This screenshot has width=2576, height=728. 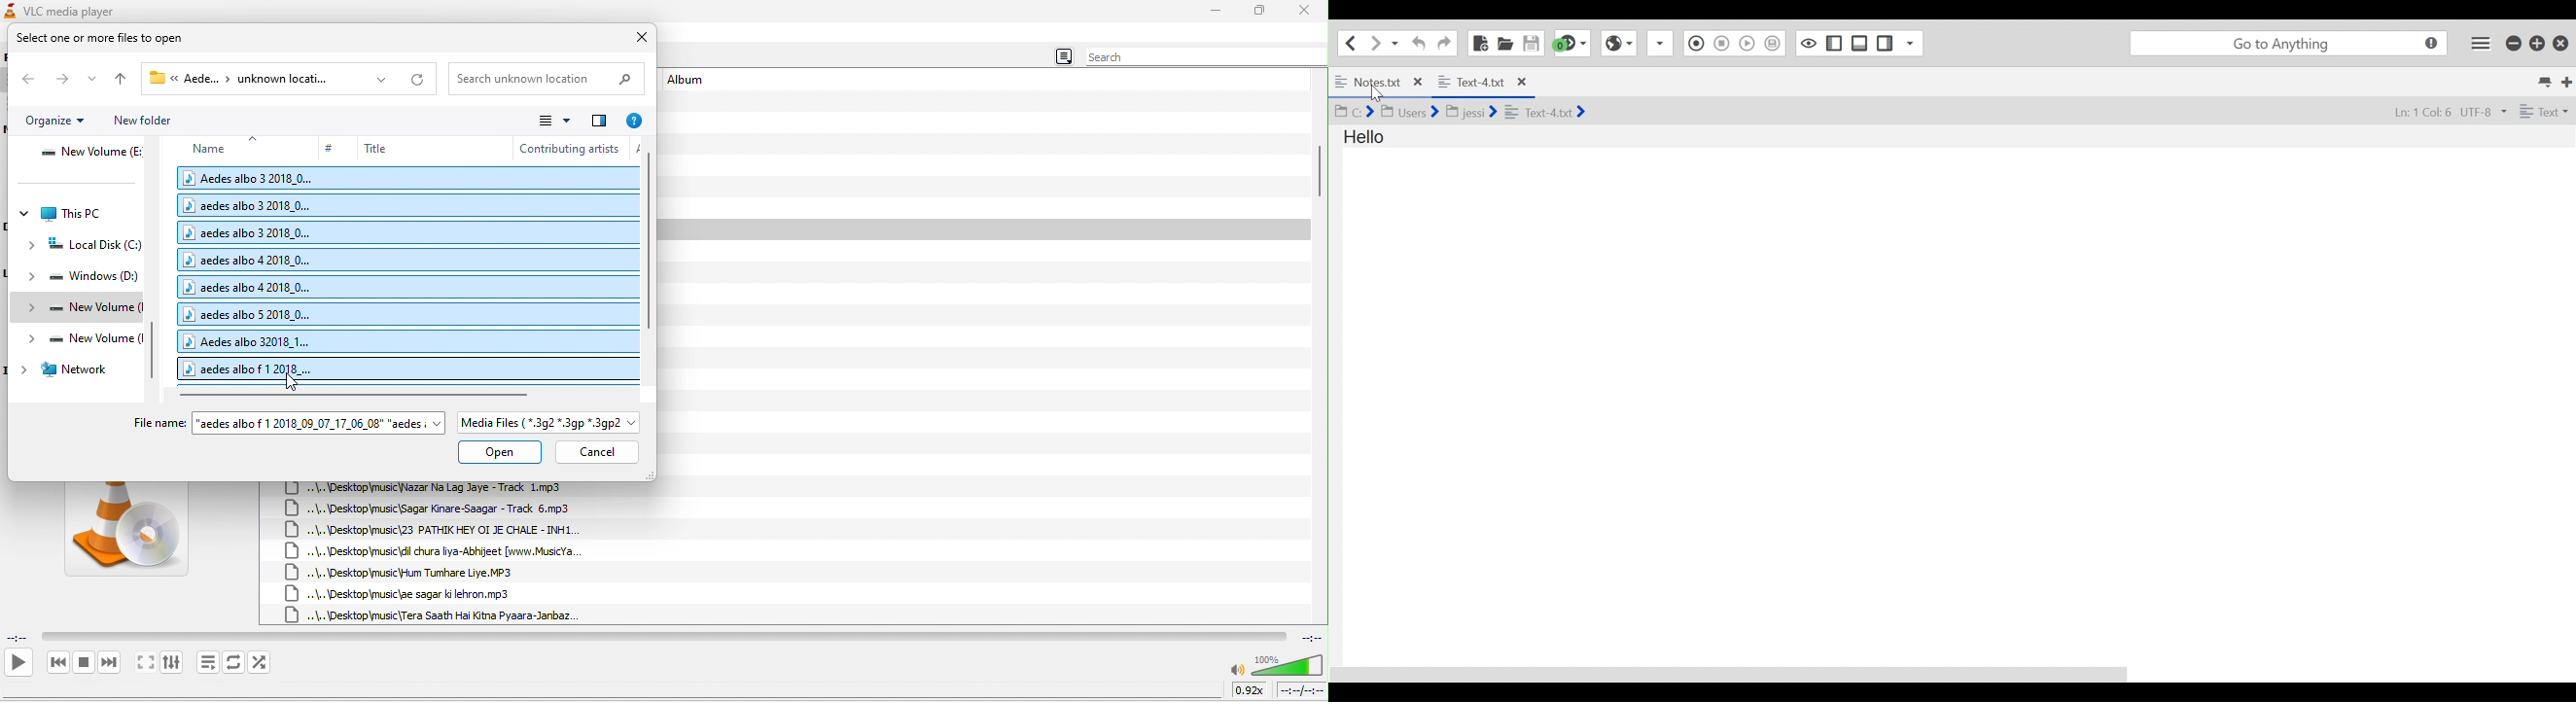 What do you see at coordinates (596, 452) in the screenshot?
I see `cancel` at bounding box center [596, 452].